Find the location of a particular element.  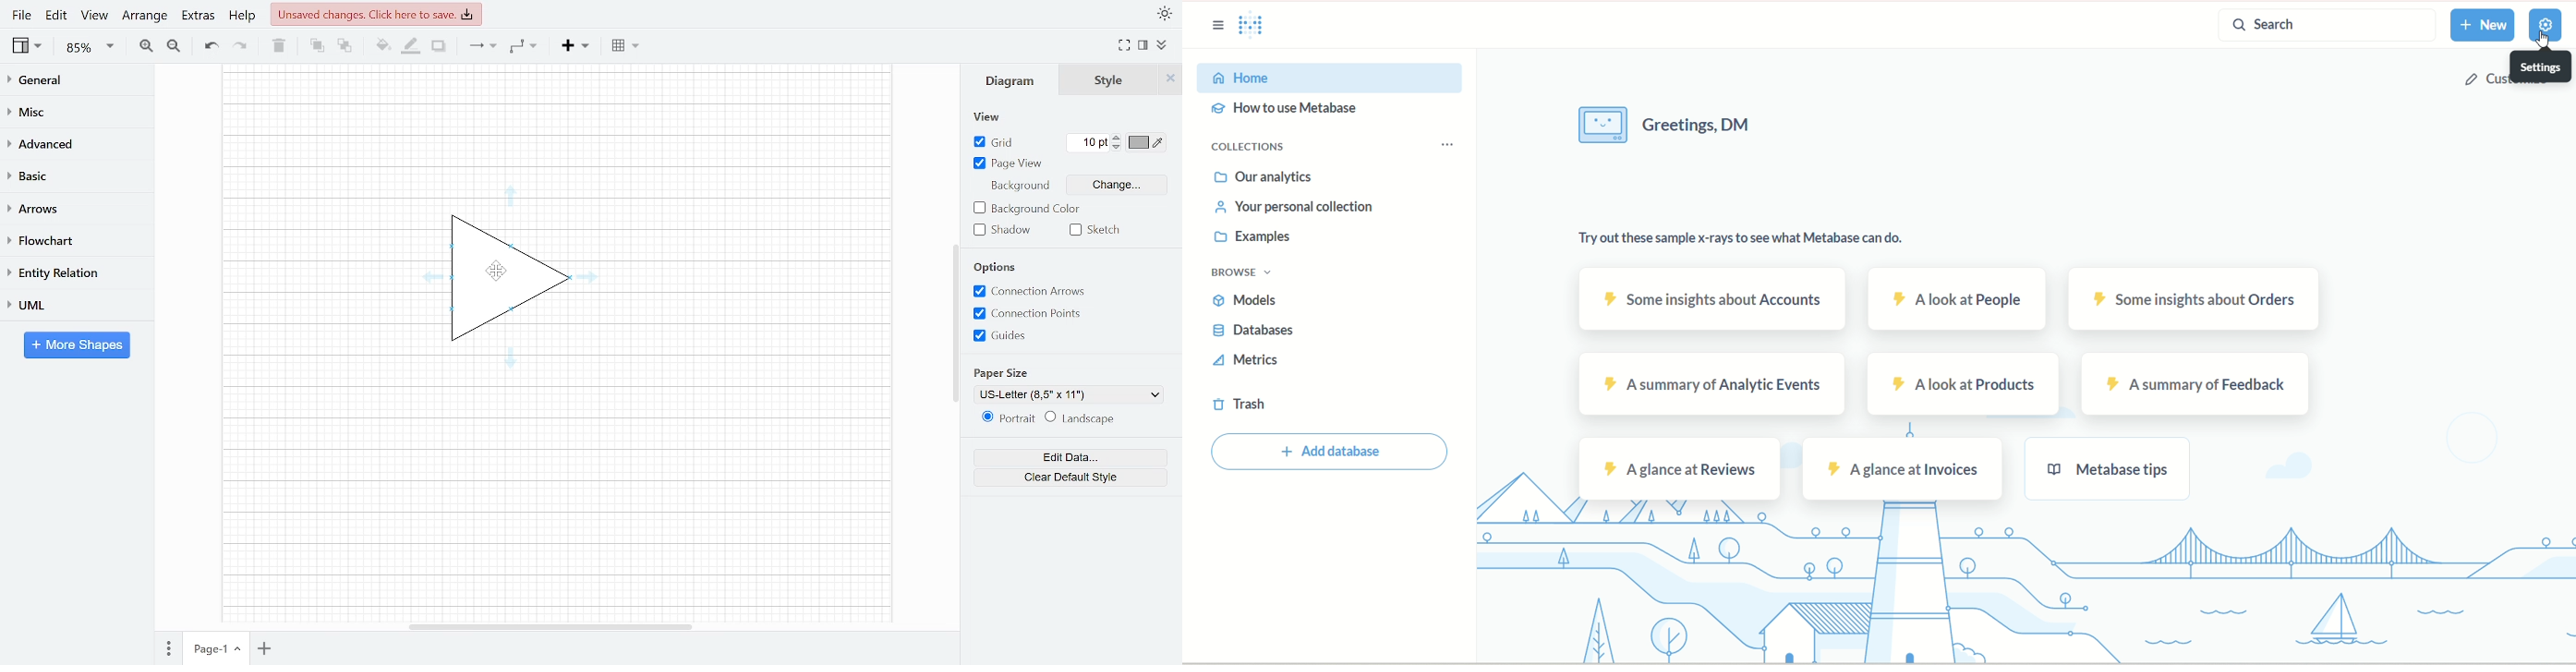

Triangle is located at coordinates (502, 279).